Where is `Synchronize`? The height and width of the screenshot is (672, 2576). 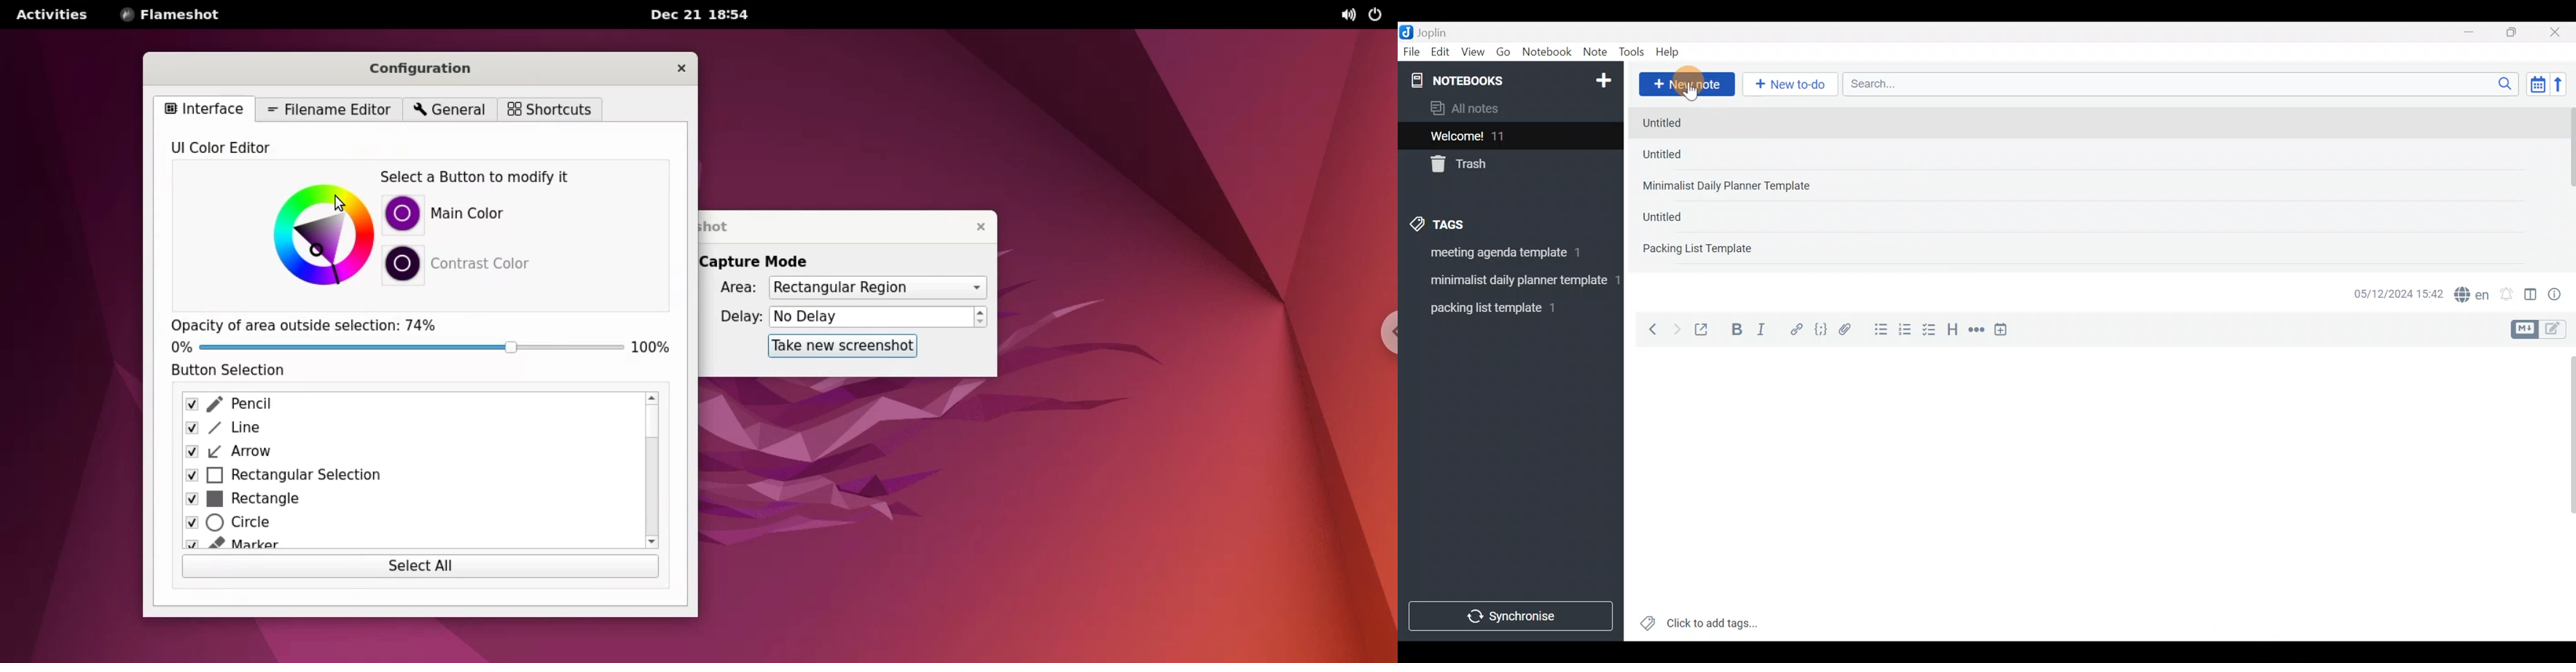 Synchronize is located at coordinates (1512, 616).